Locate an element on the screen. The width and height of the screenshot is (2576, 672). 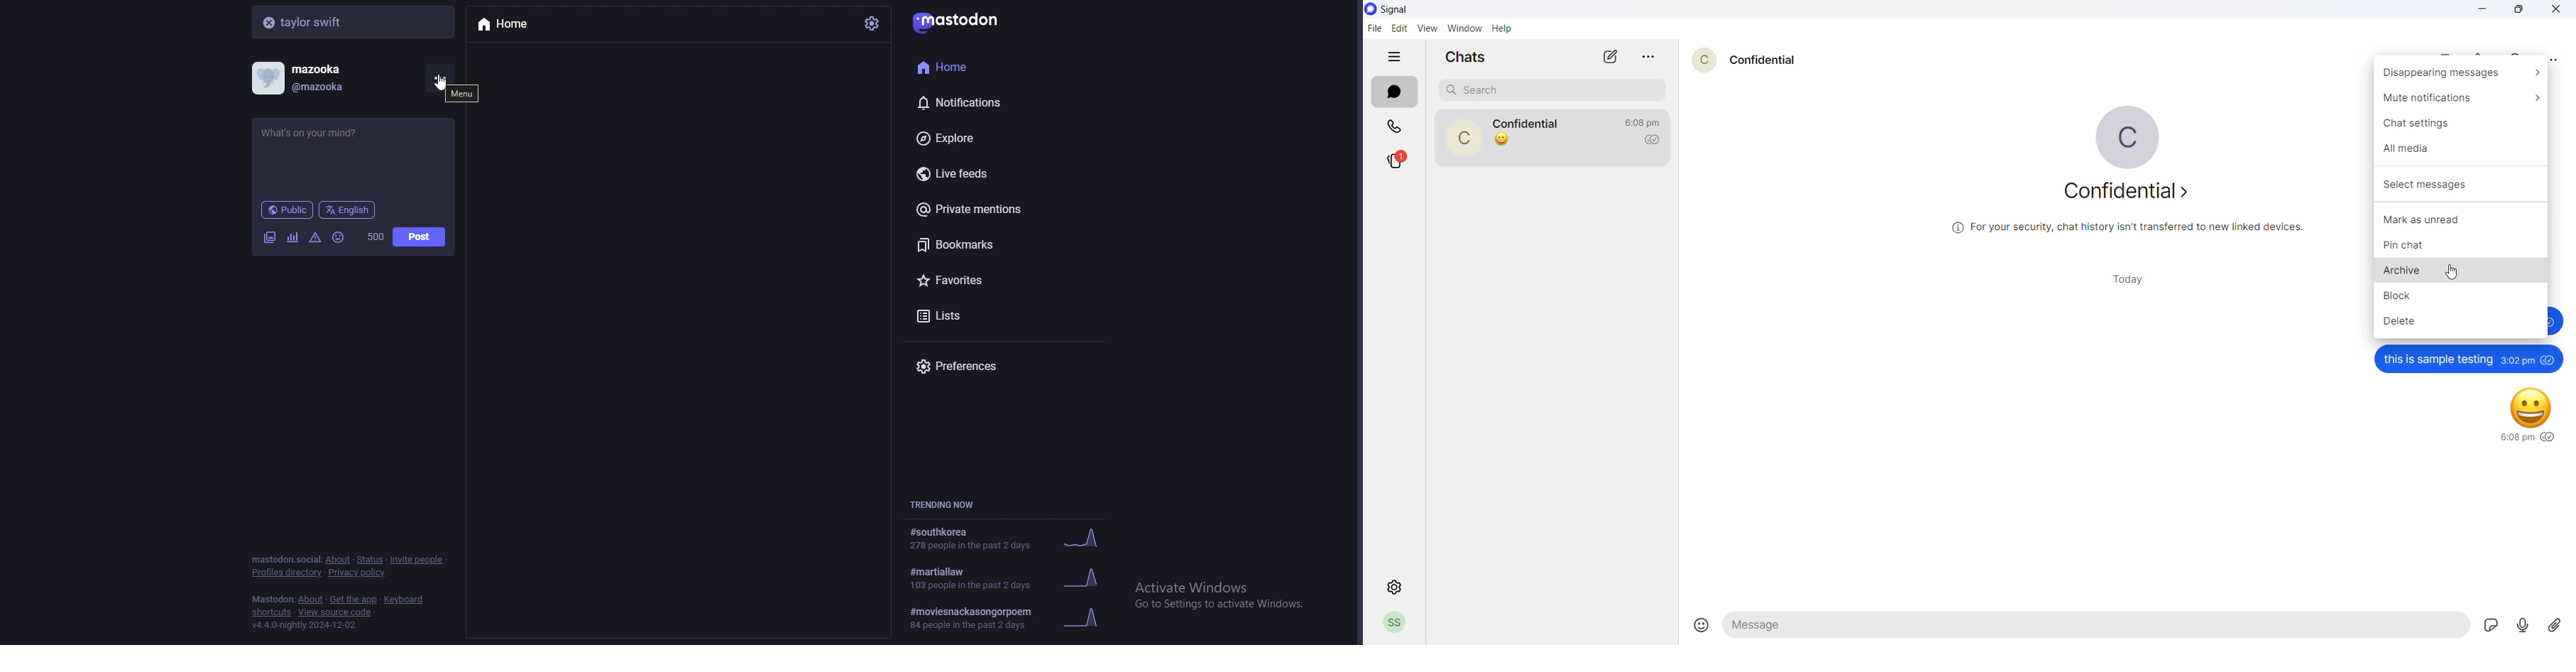
last message is located at coordinates (1505, 142).